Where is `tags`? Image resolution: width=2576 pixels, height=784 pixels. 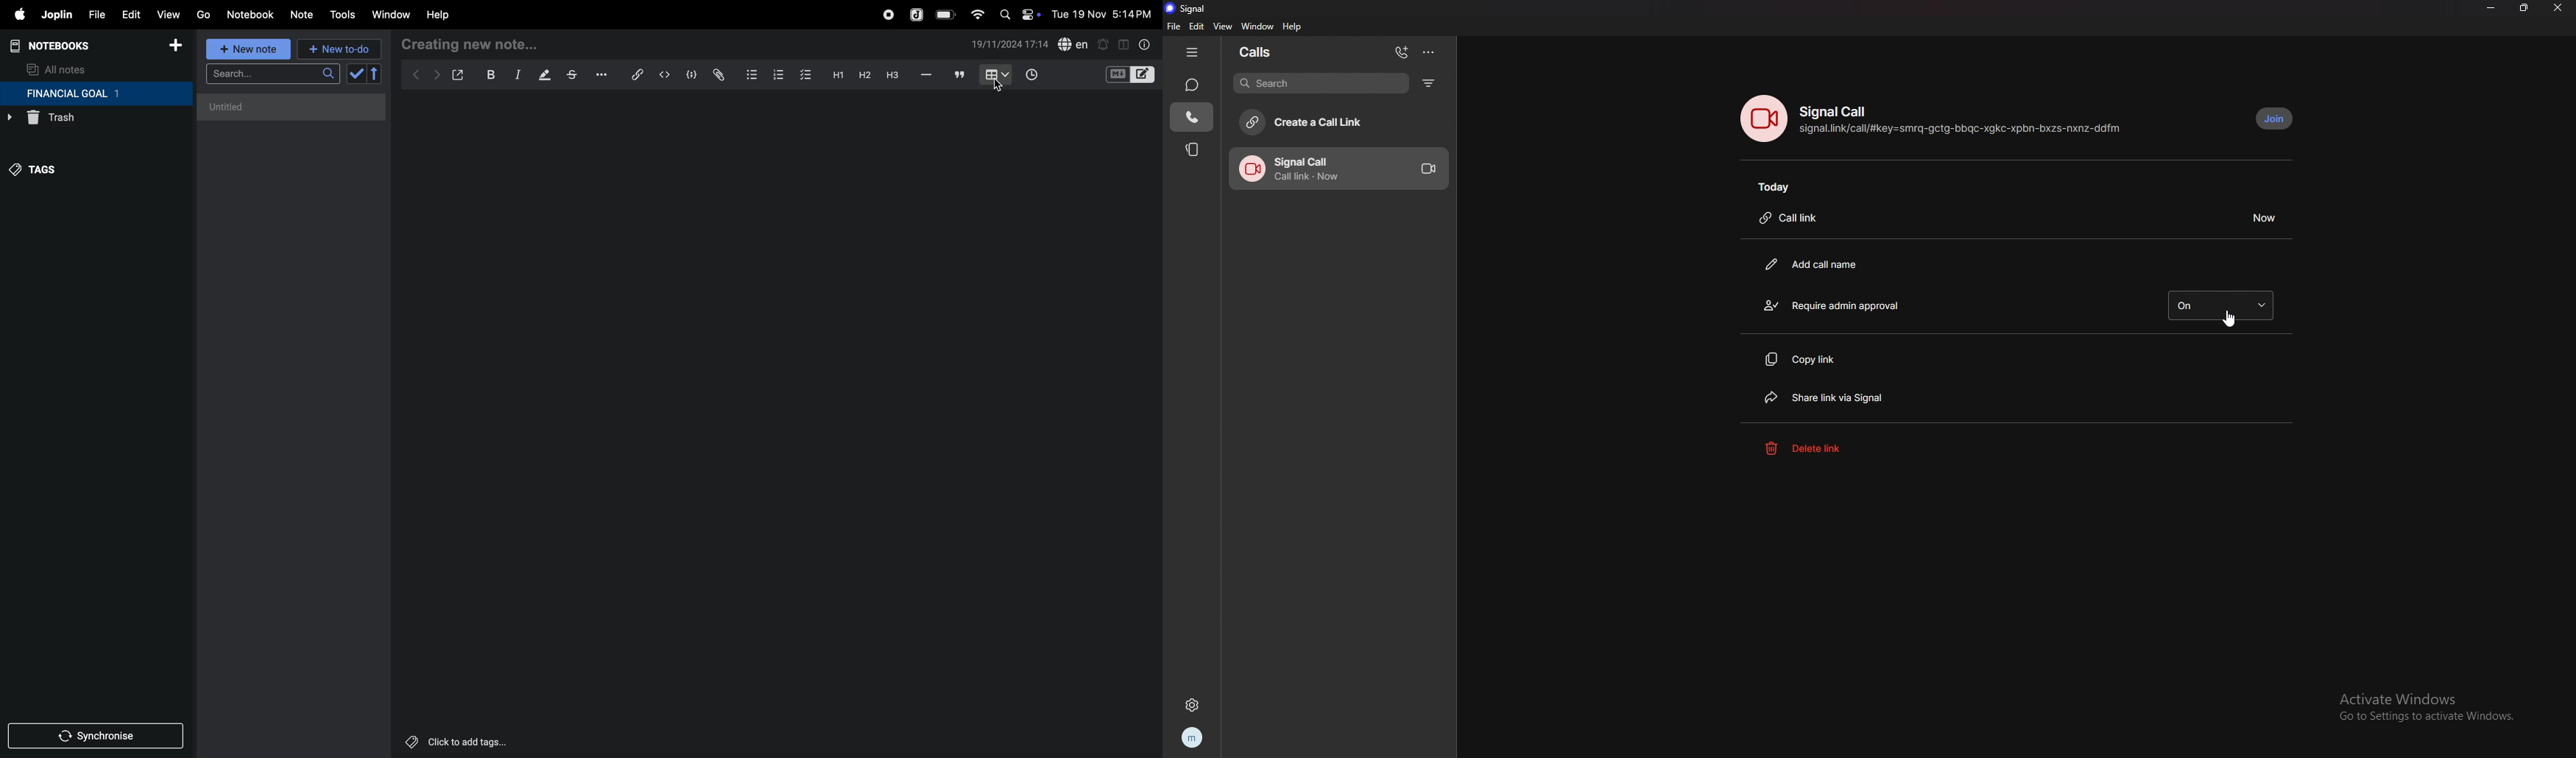
tags is located at coordinates (40, 174).